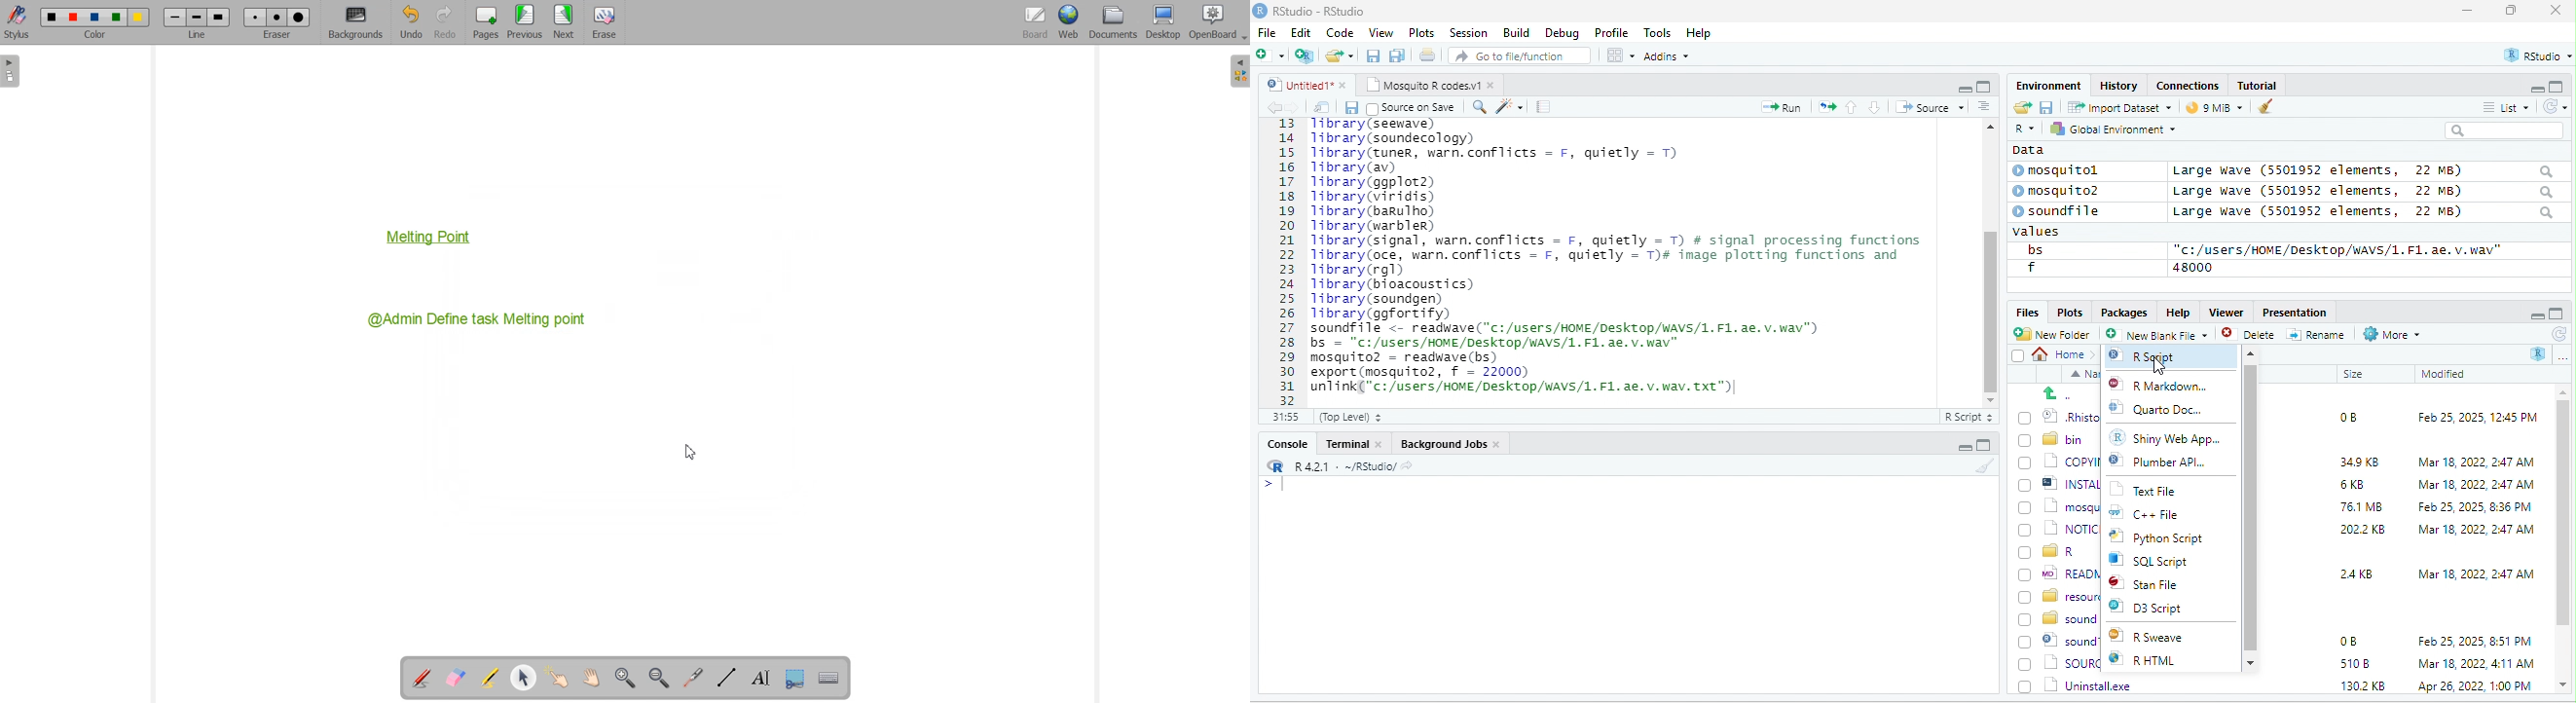 The width and height of the screenshot is (2576, 728). What do you see at coordinates (1380, 34) in the screenshot?
I see `View` at bounding box center [1380, 34].